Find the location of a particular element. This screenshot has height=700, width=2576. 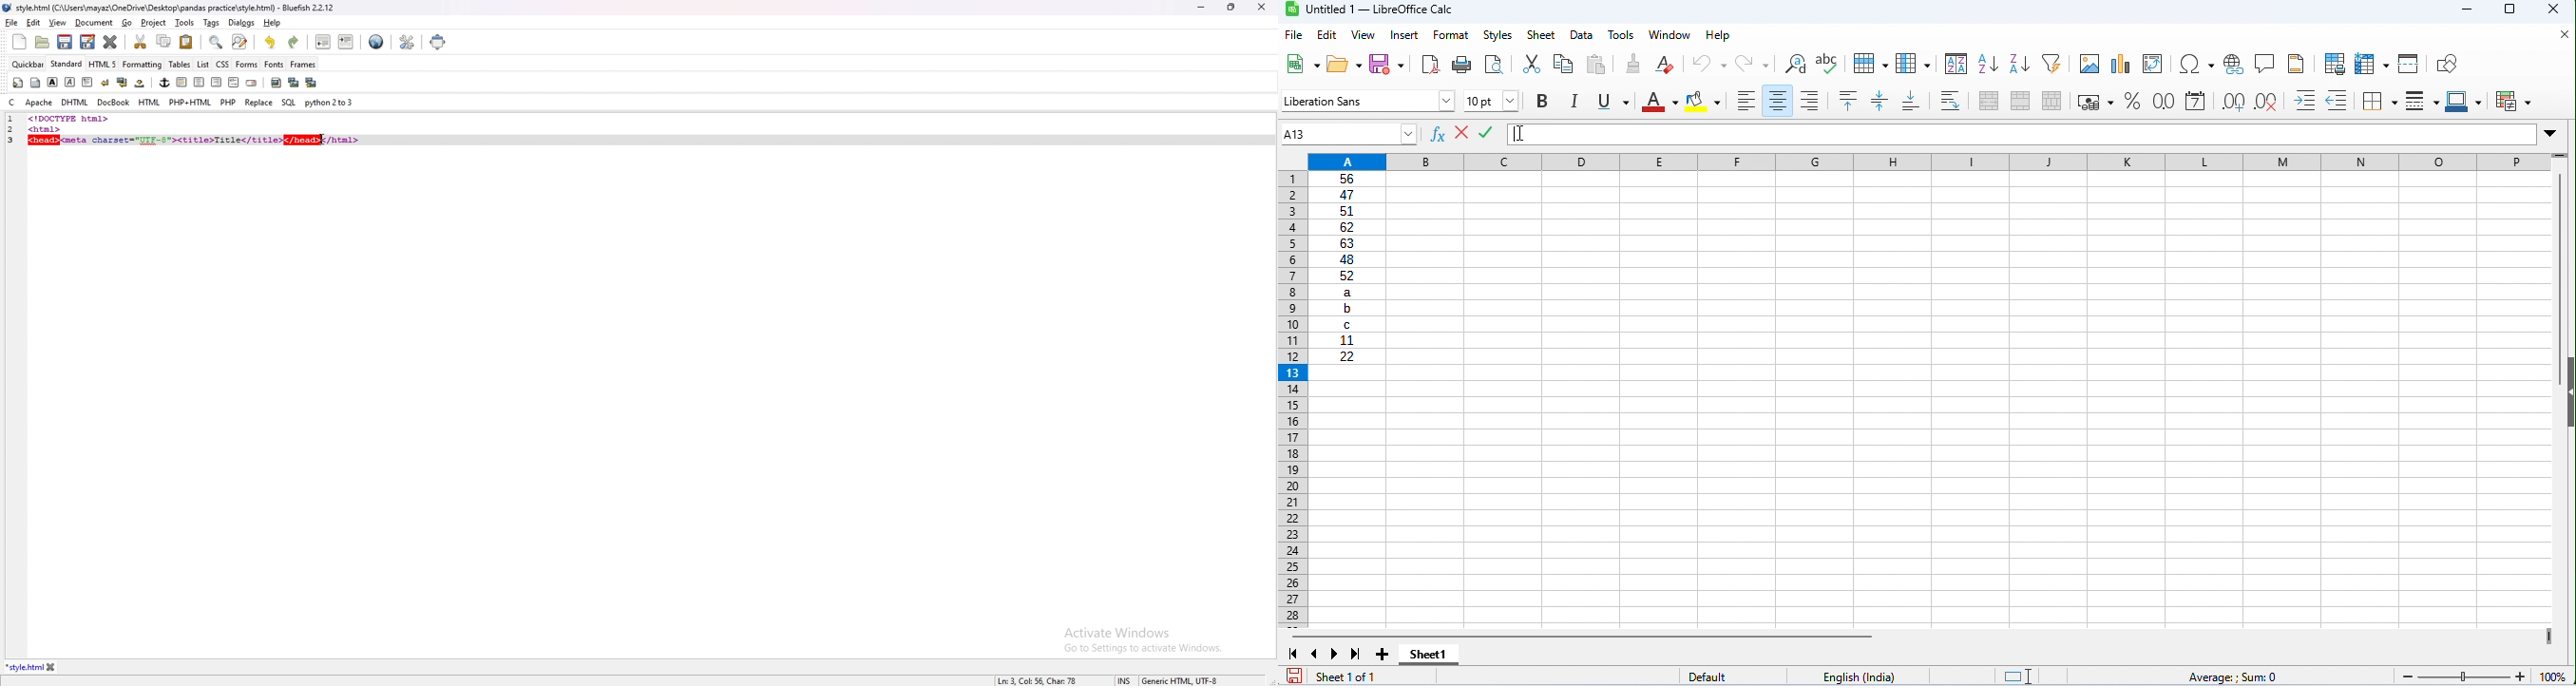

close is located at coordinates (2562, 33).